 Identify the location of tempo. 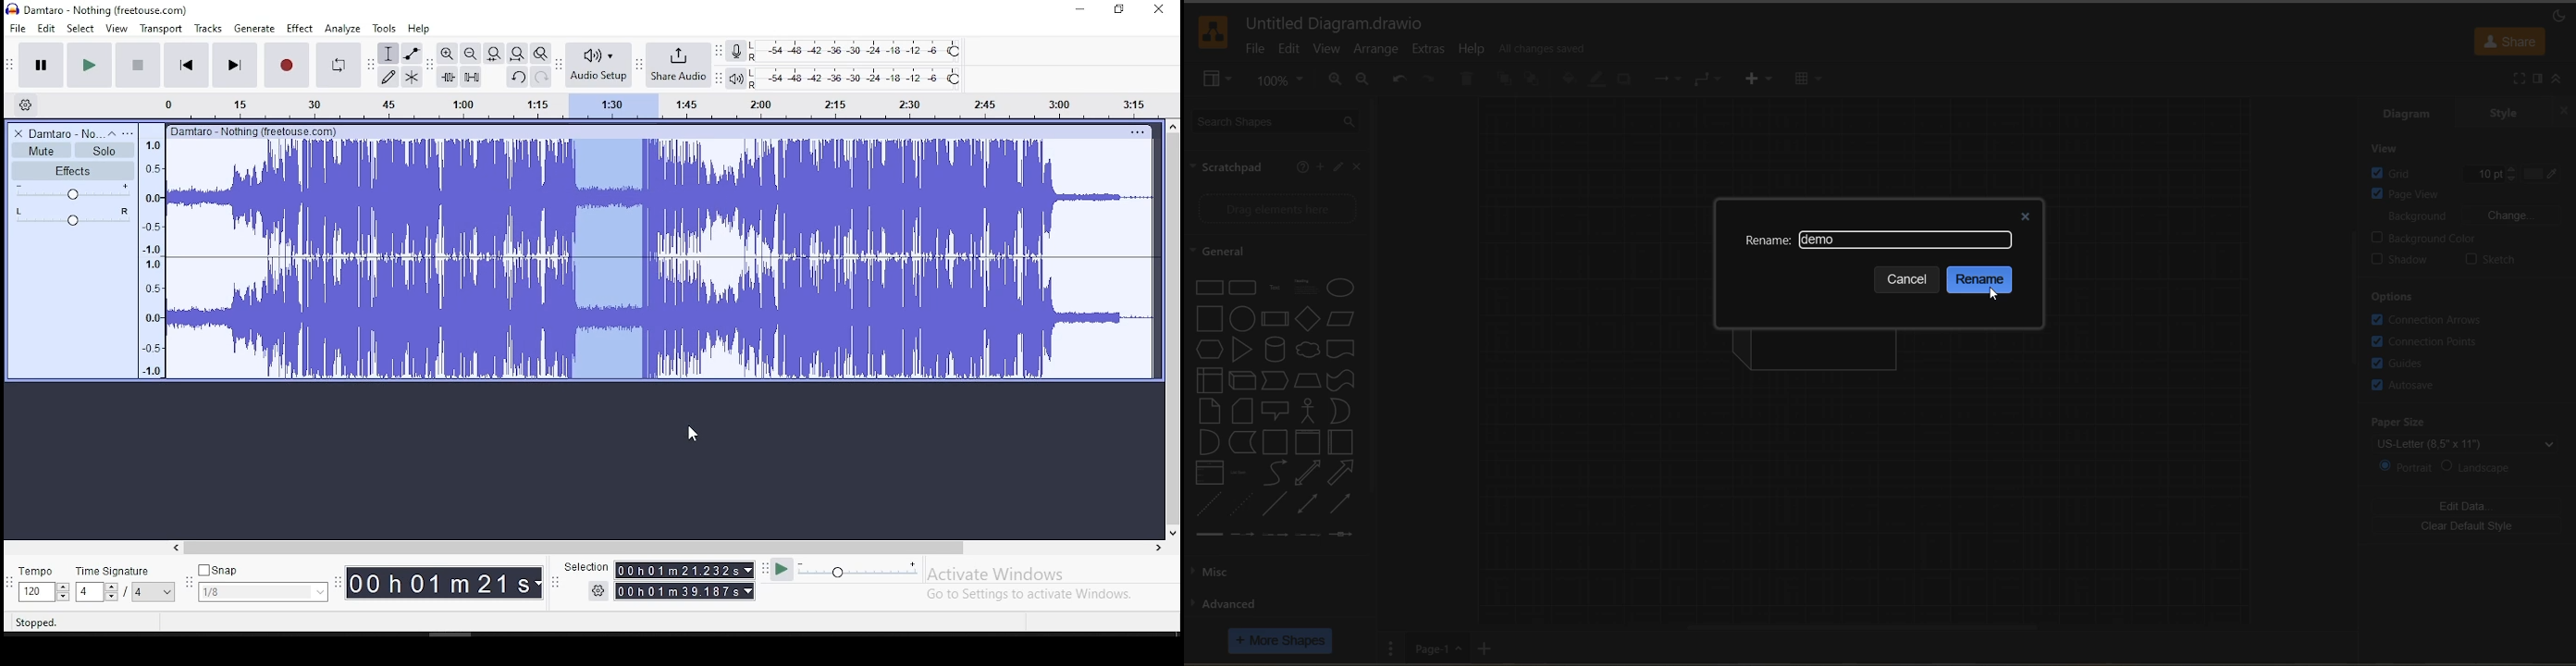
(41, 573).